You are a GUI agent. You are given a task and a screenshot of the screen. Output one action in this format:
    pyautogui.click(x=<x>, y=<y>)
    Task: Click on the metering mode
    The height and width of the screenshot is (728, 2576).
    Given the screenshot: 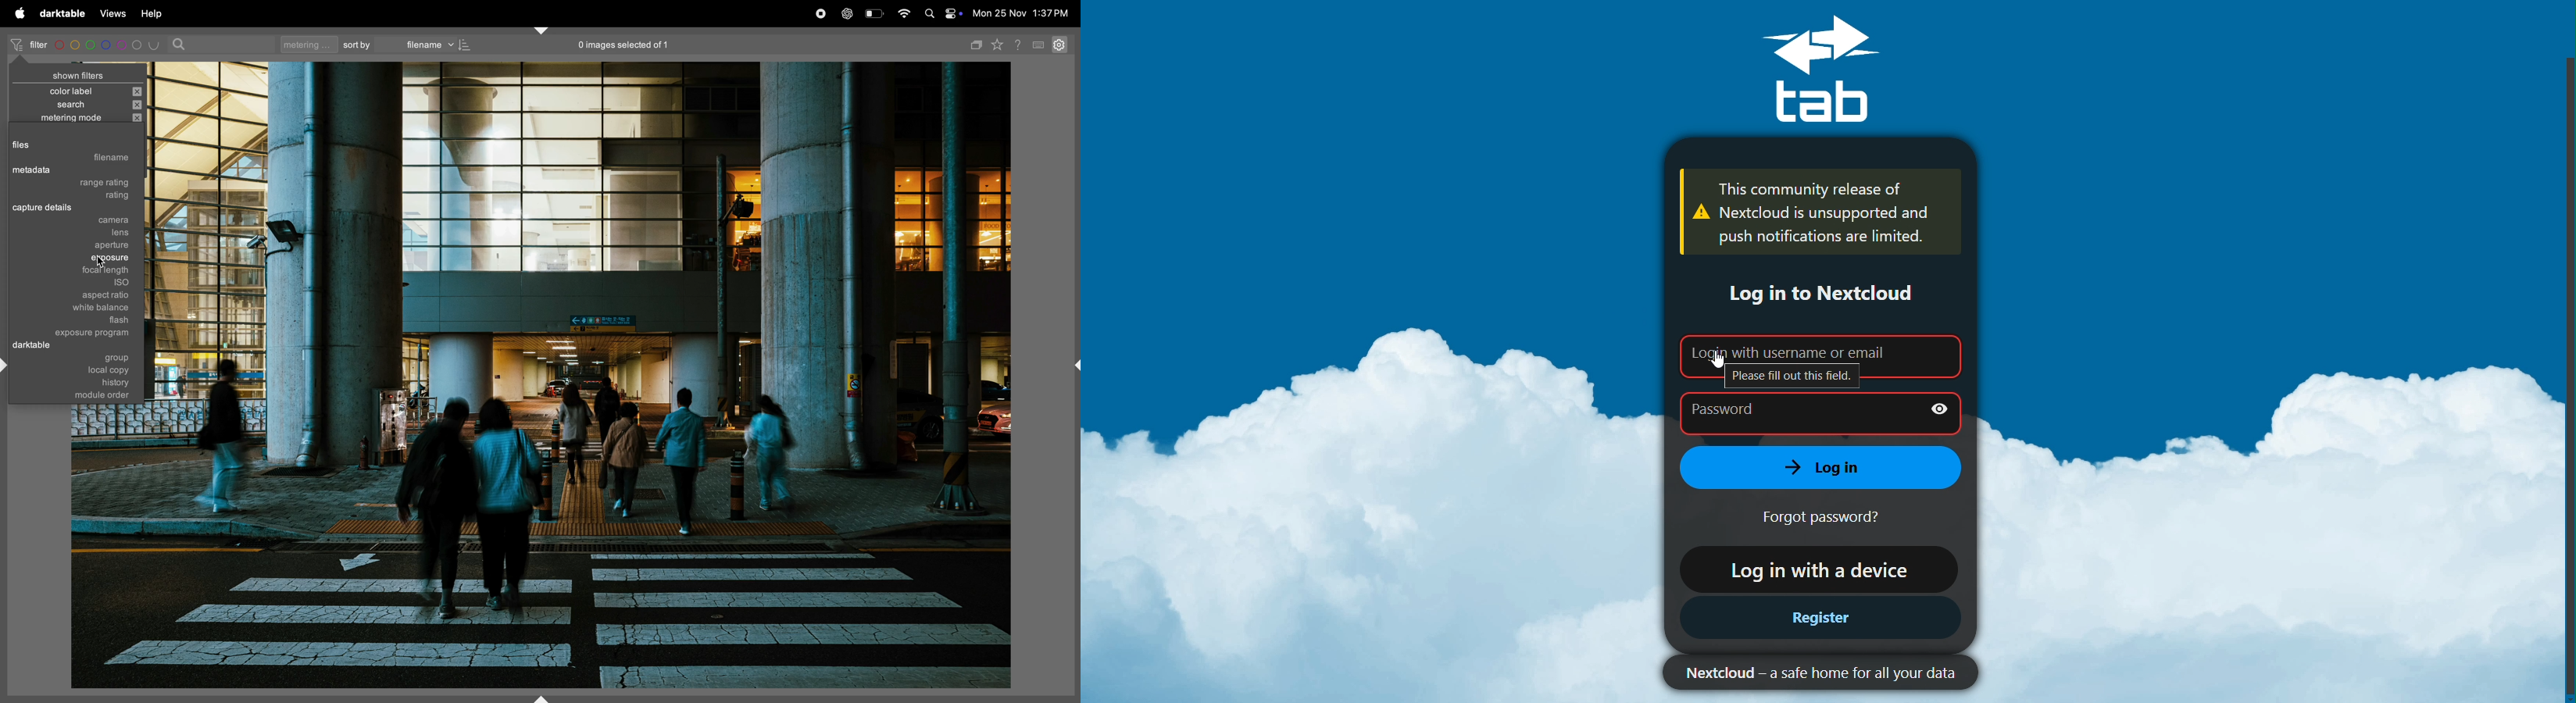 What is the action you would take?
    pyautogui.click(x=76, y=119)
    